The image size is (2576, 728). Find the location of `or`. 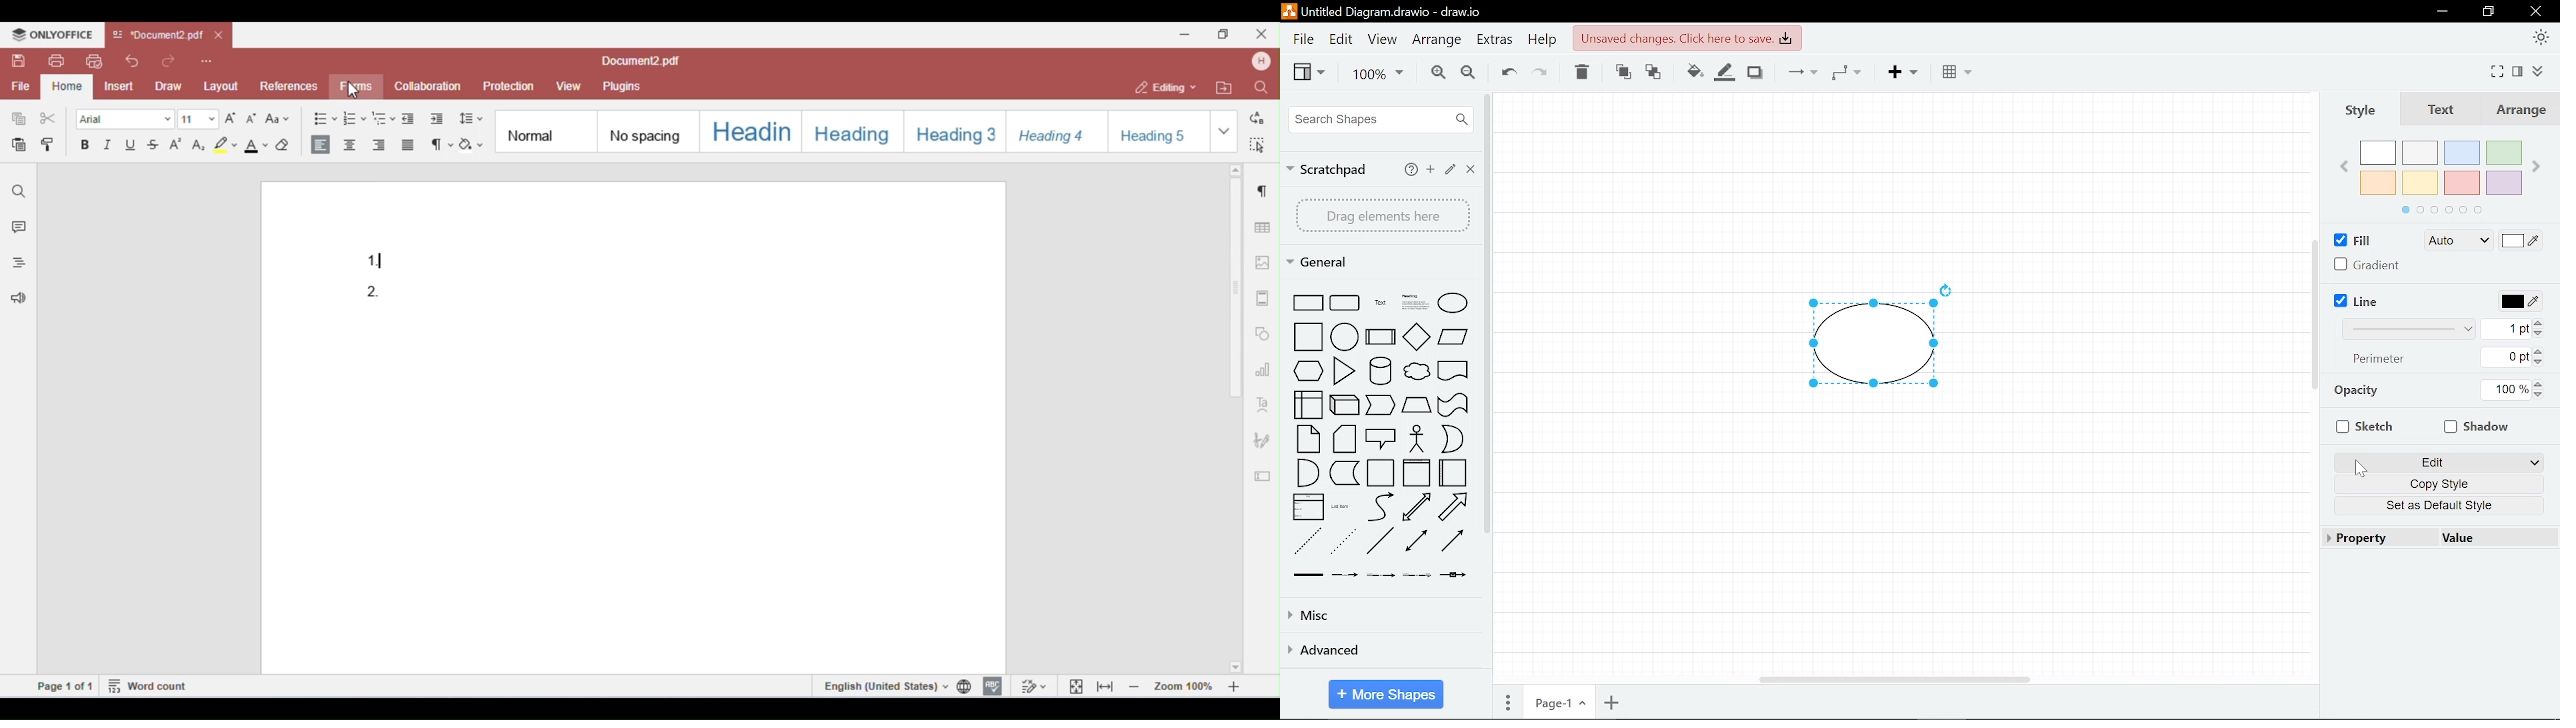

or is located at coordinates (1452, 438).